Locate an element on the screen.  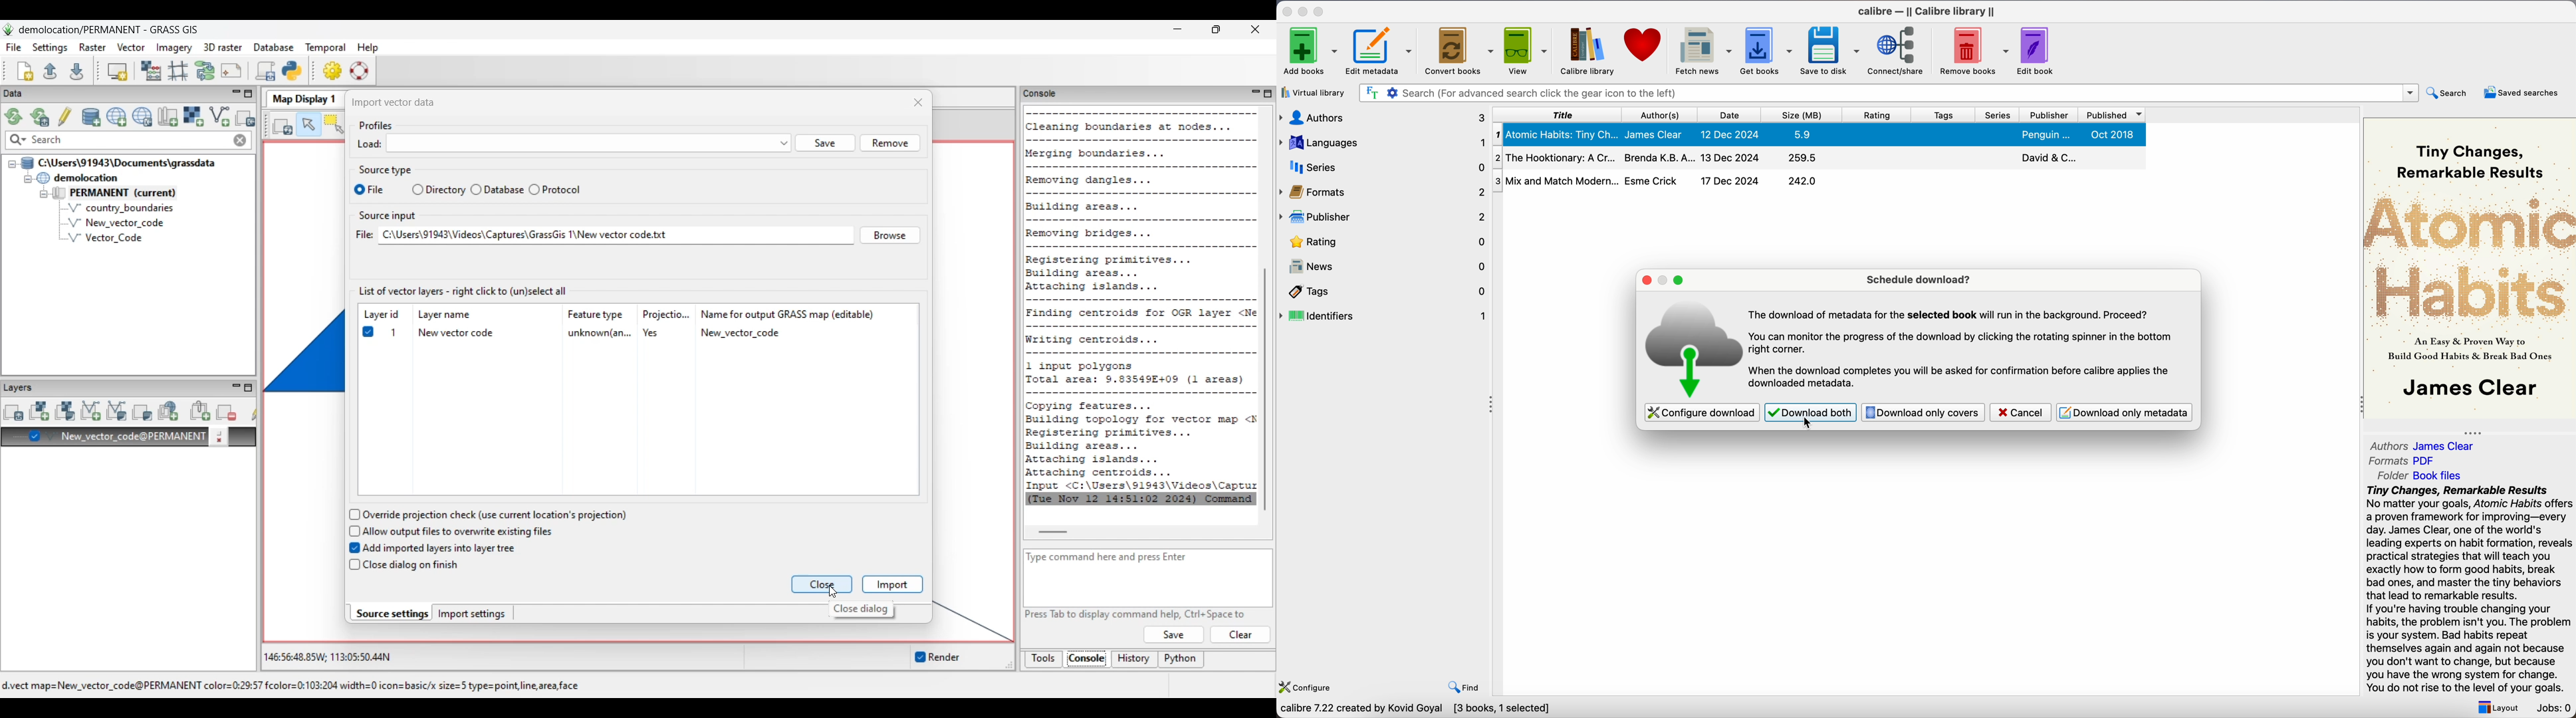
minimize app is located at coordinates (1305, 12).